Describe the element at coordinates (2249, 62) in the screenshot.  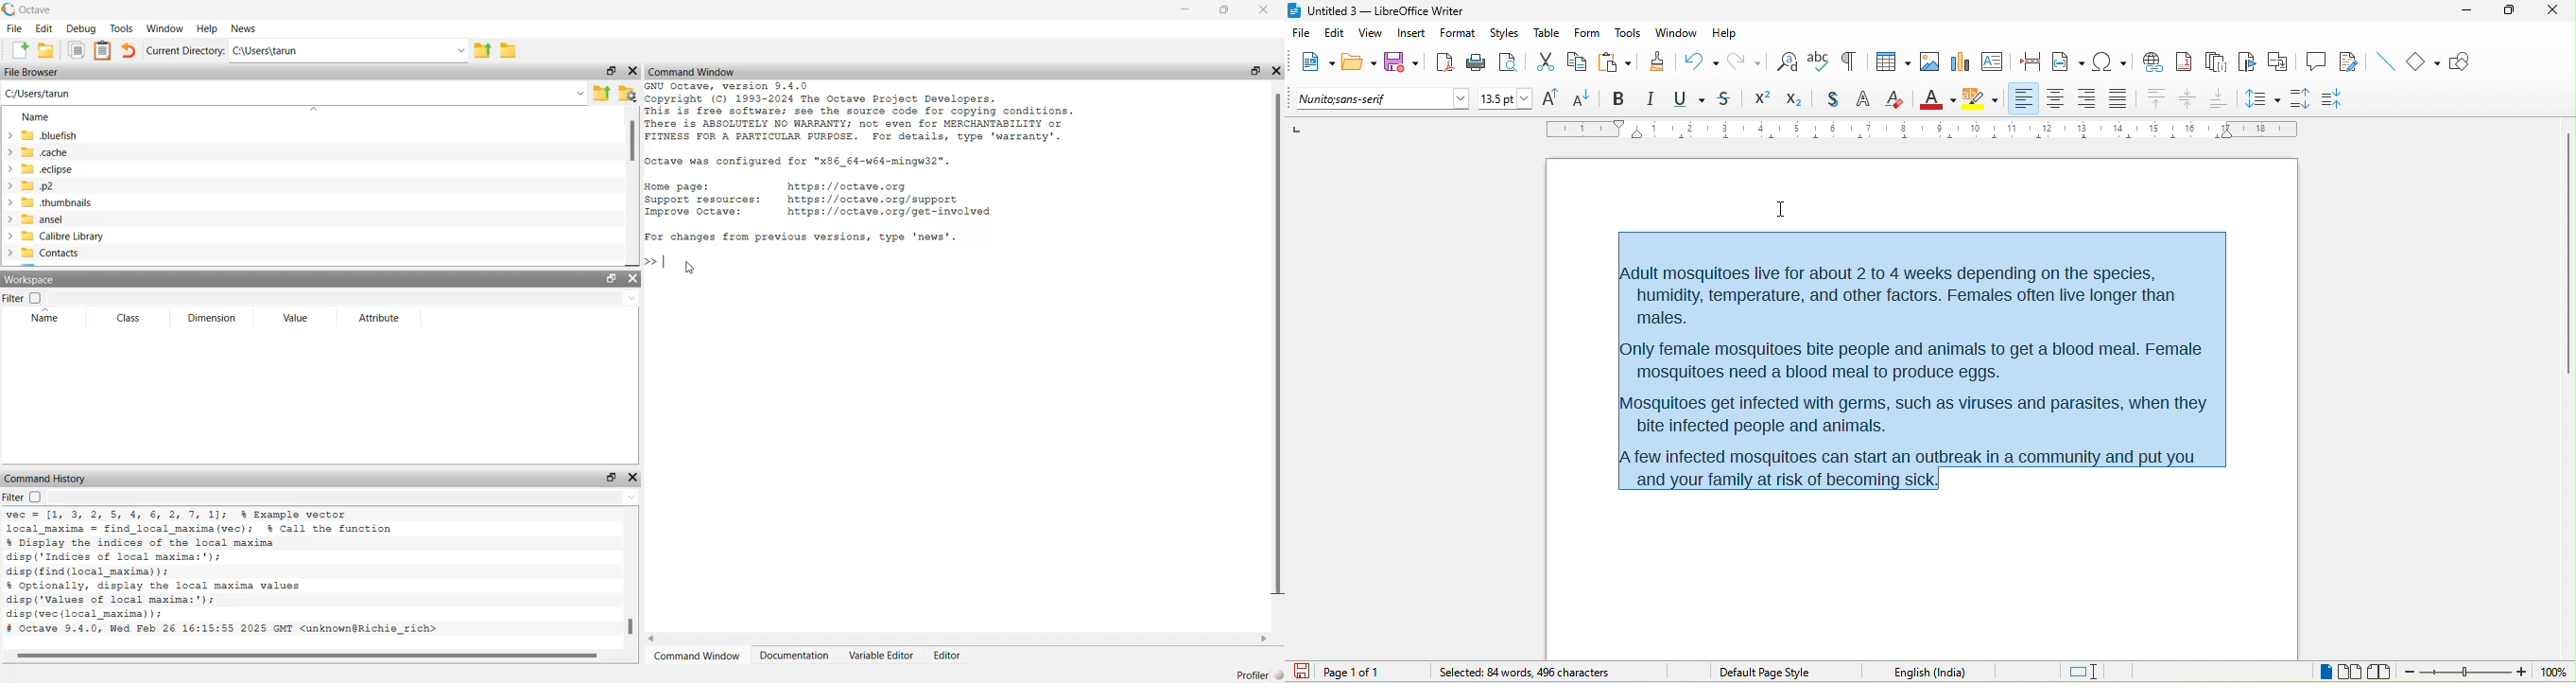
I see `bookmark` at that location.